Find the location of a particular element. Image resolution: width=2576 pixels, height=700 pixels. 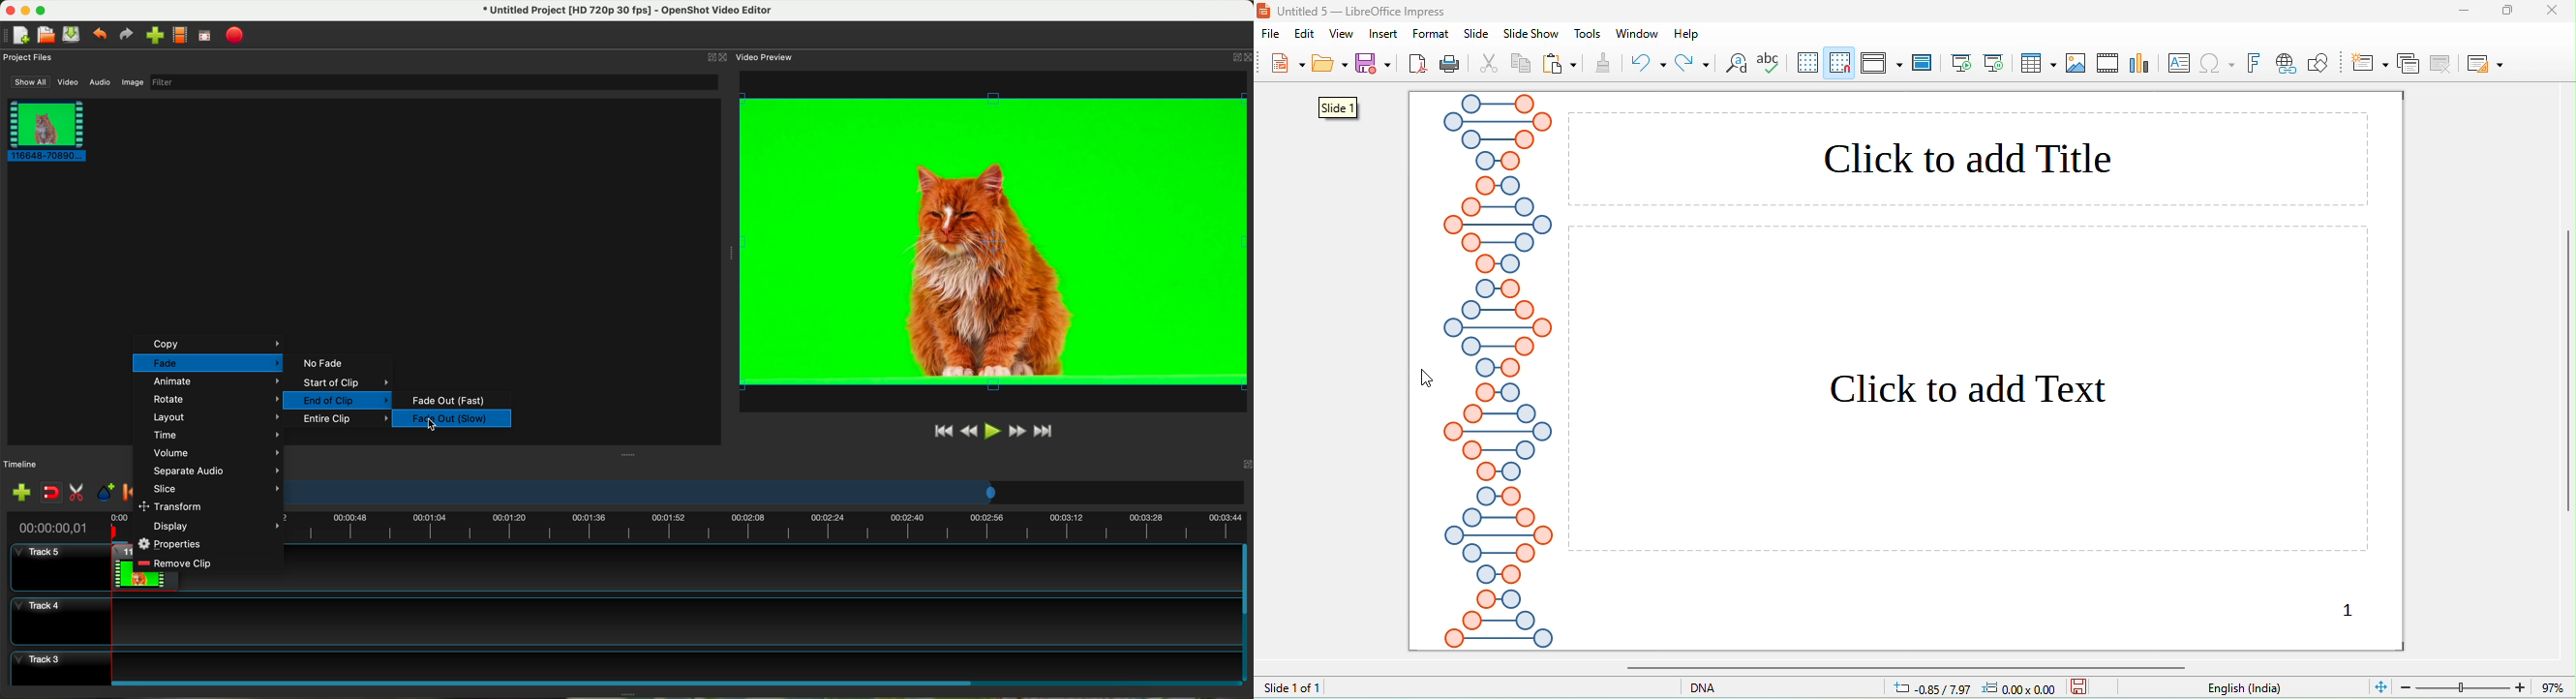

save is located at coordinates (1376, 63).